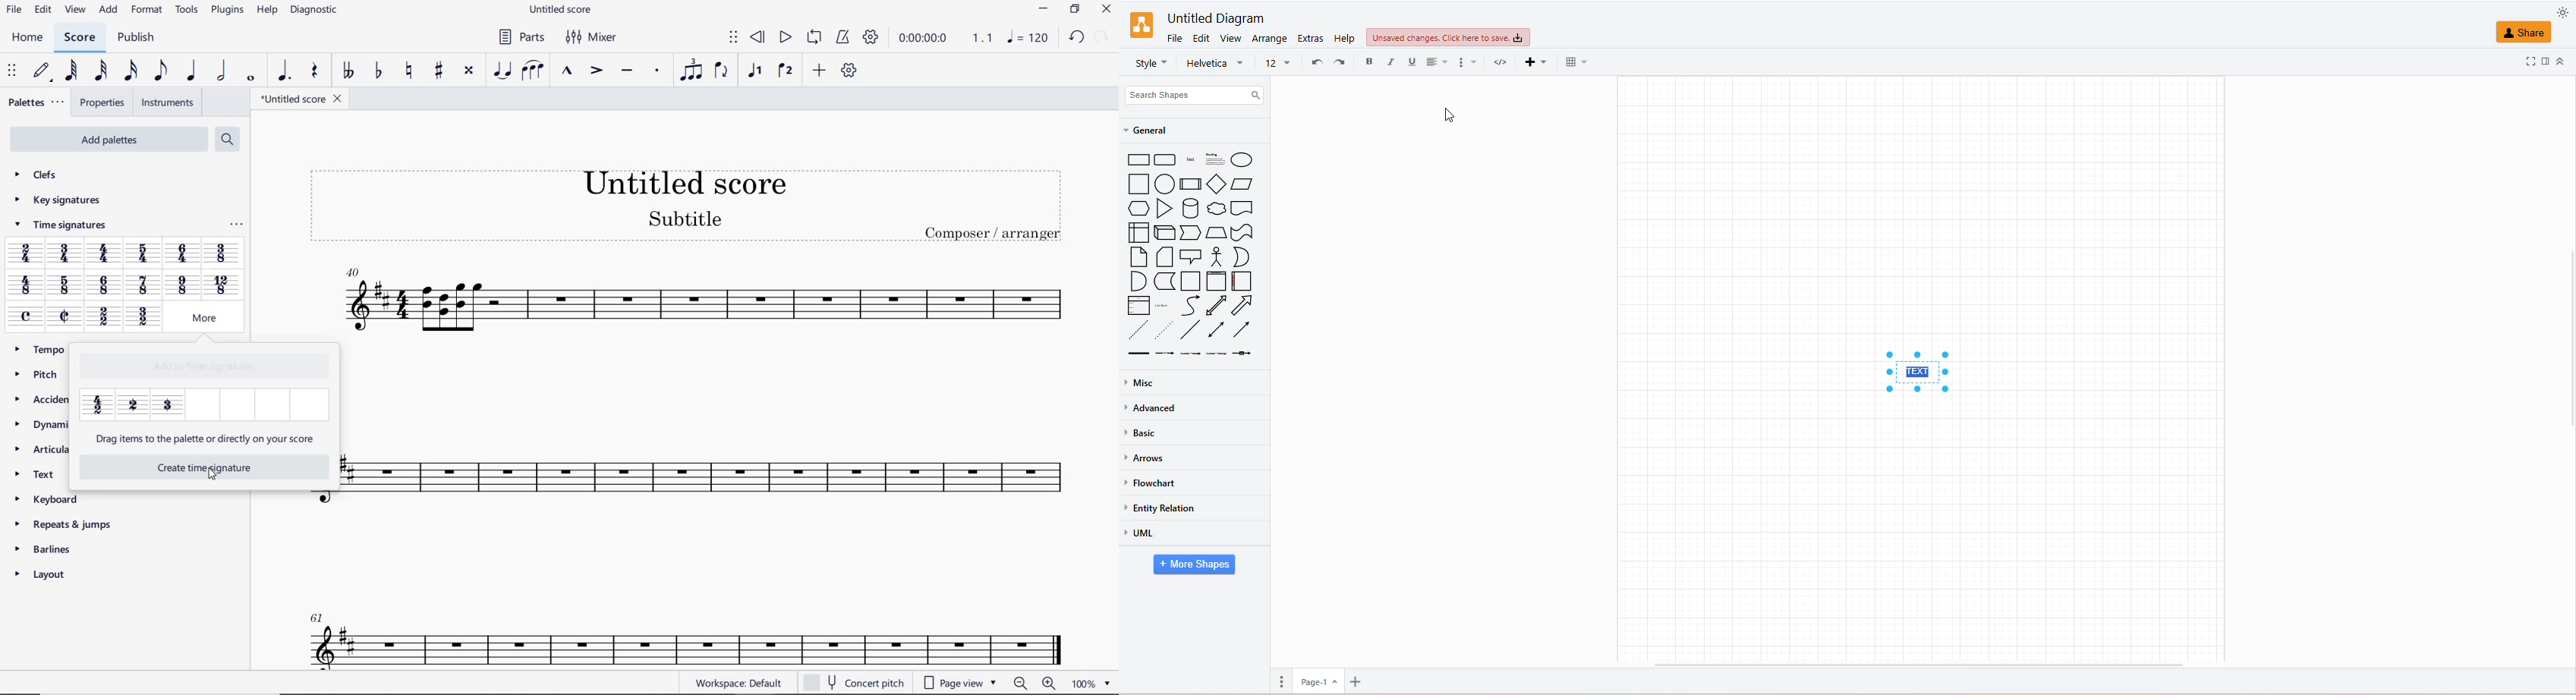  I want to click on SCORE, so click(79, 38).